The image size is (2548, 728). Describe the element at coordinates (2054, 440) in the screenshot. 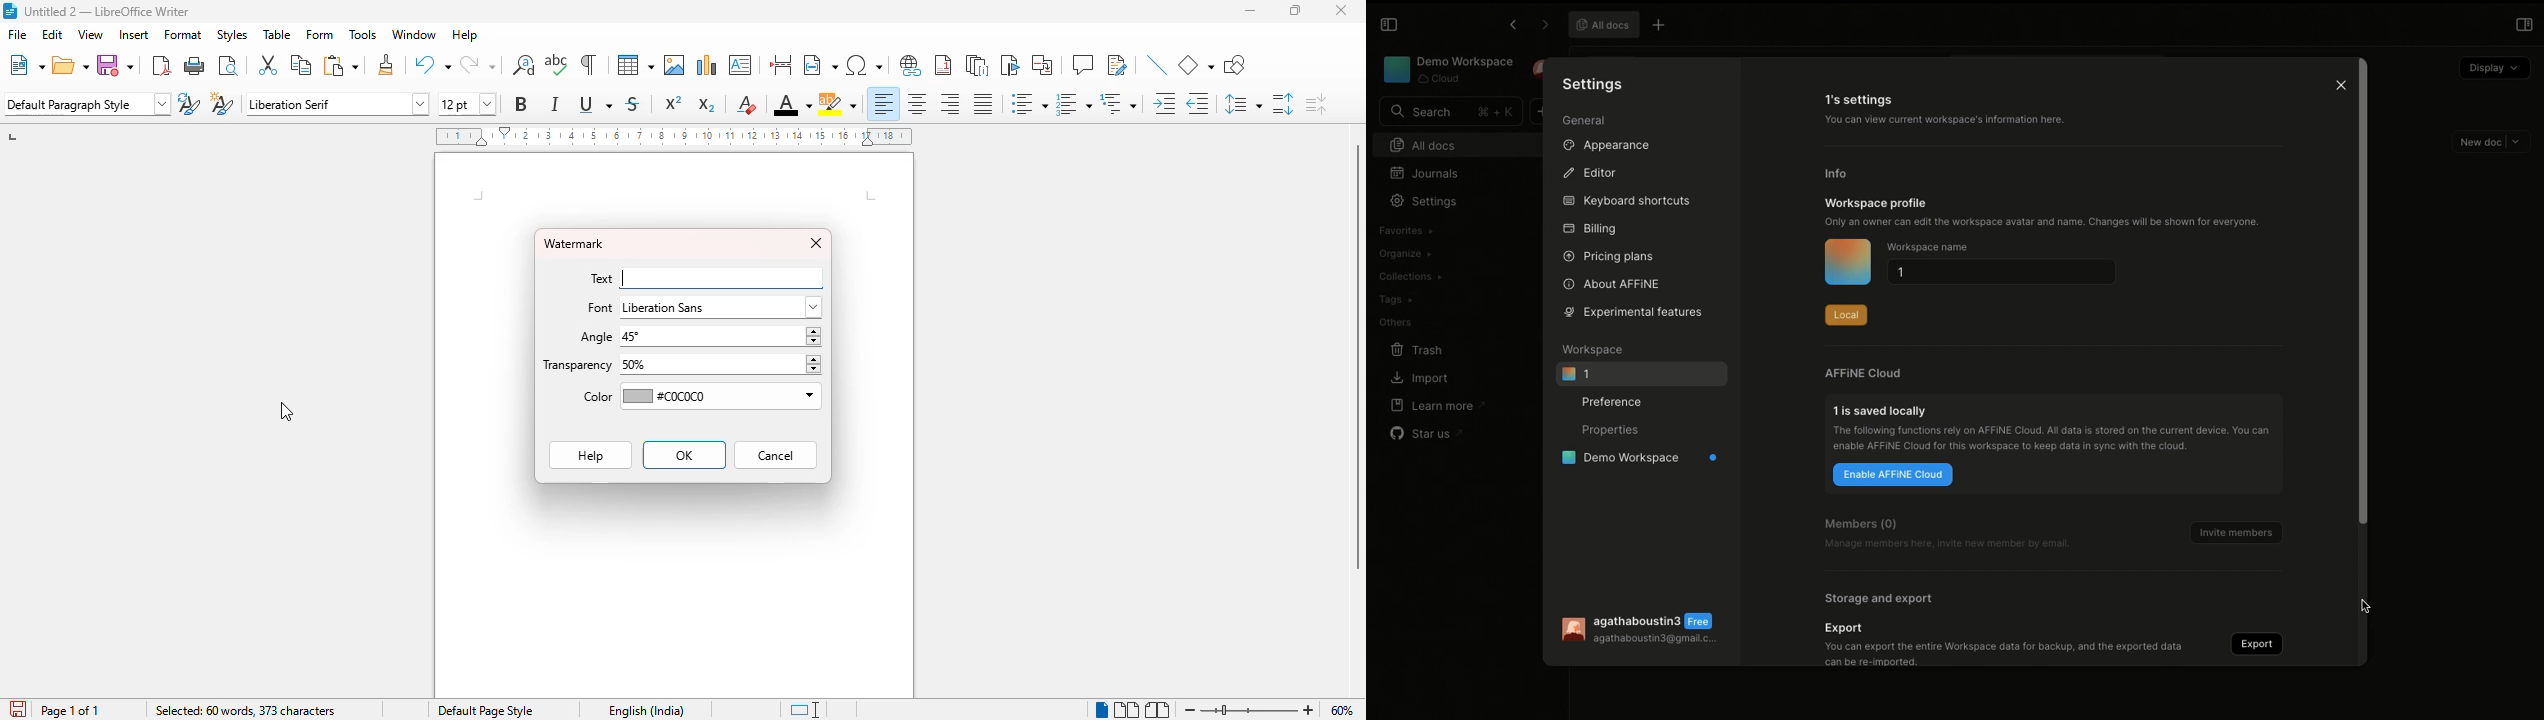

I see `The following functions rely on AFFINE Cloud. Alldata is stored on the current device. You canenable AFFINE Cloud for this workspace to keep data in sync with the cloud.` at that location.